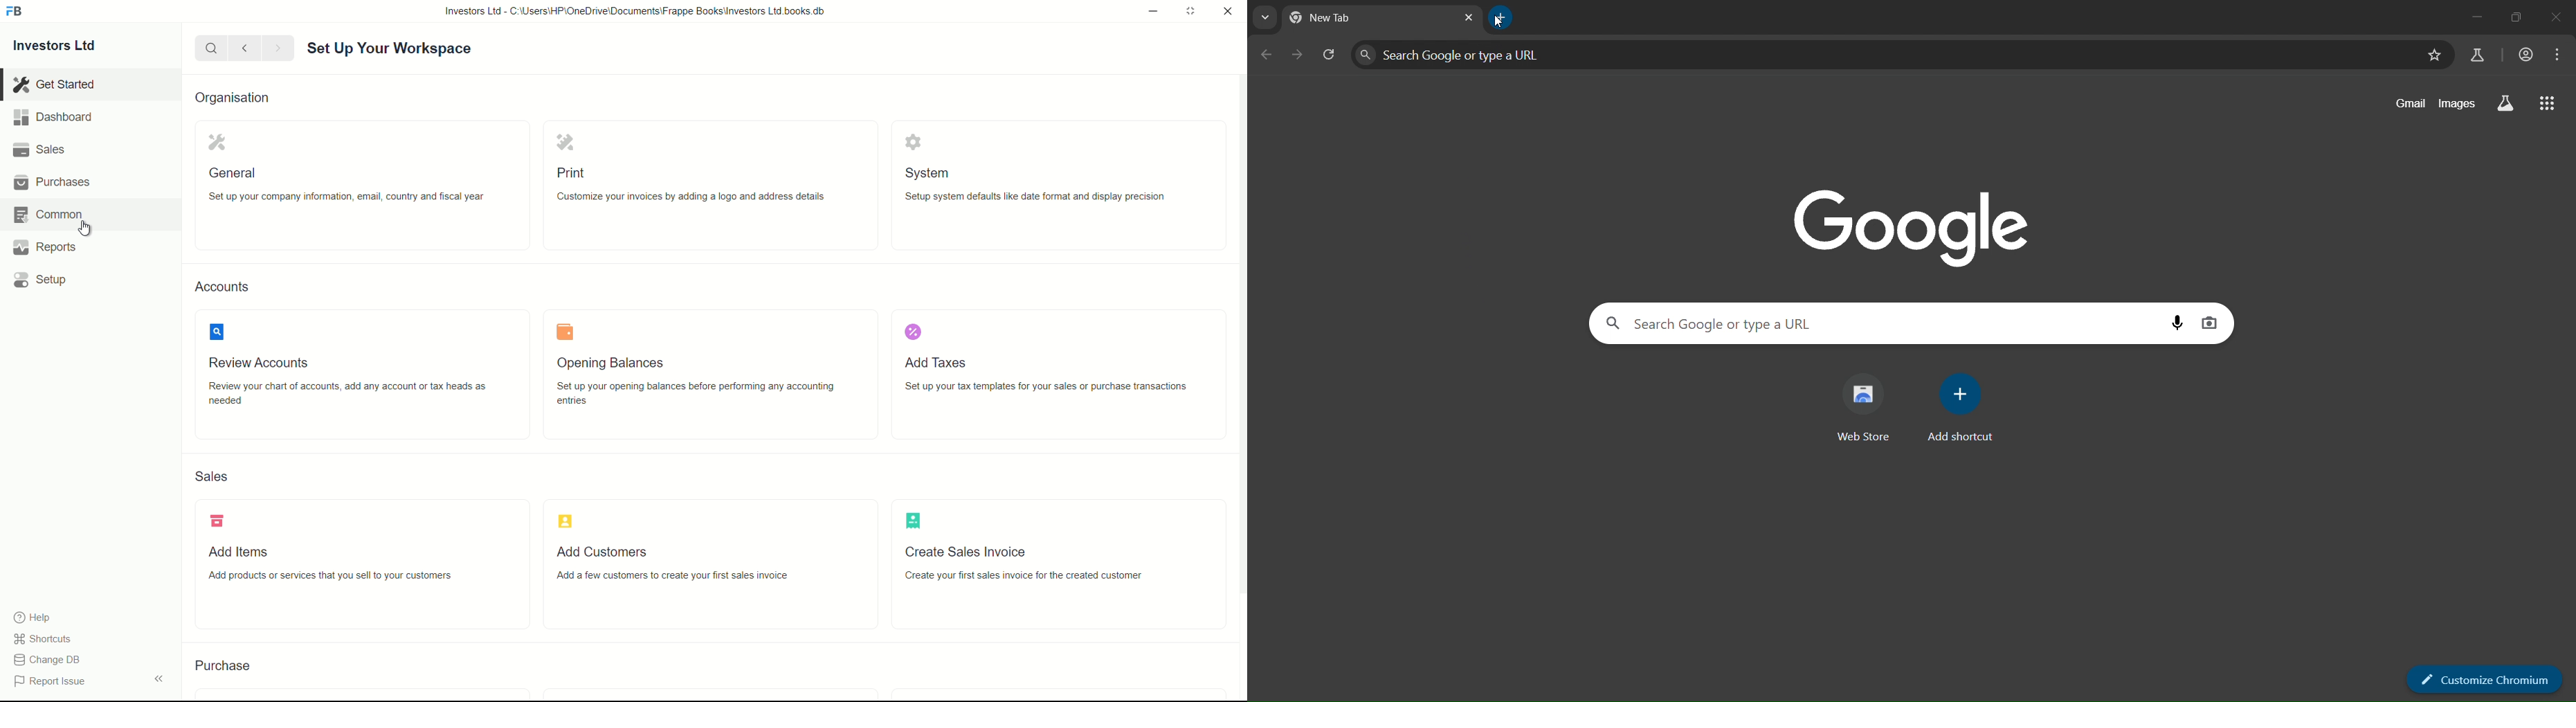 This screenshot has height=728, width=2576. I want to click on Investors Ltd, so click(66, 47).